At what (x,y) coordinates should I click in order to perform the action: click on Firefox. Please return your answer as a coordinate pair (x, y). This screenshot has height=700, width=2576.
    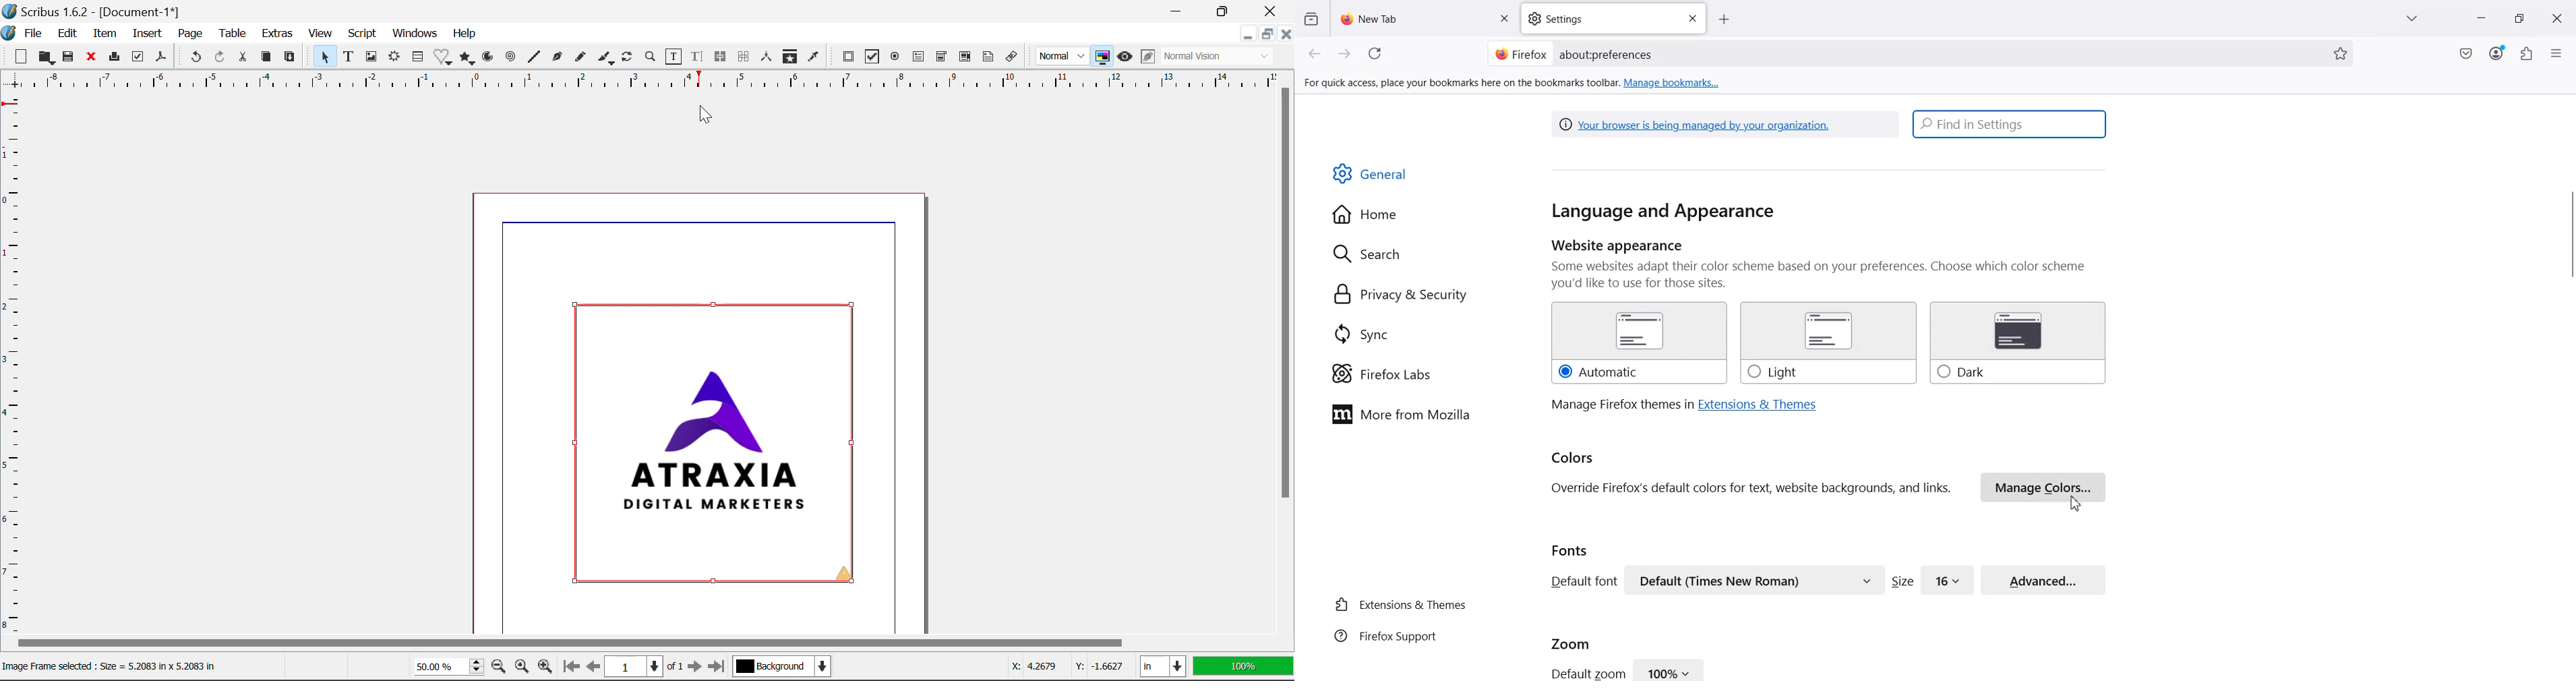
    Looking at the image, I should click on (1521, 53).